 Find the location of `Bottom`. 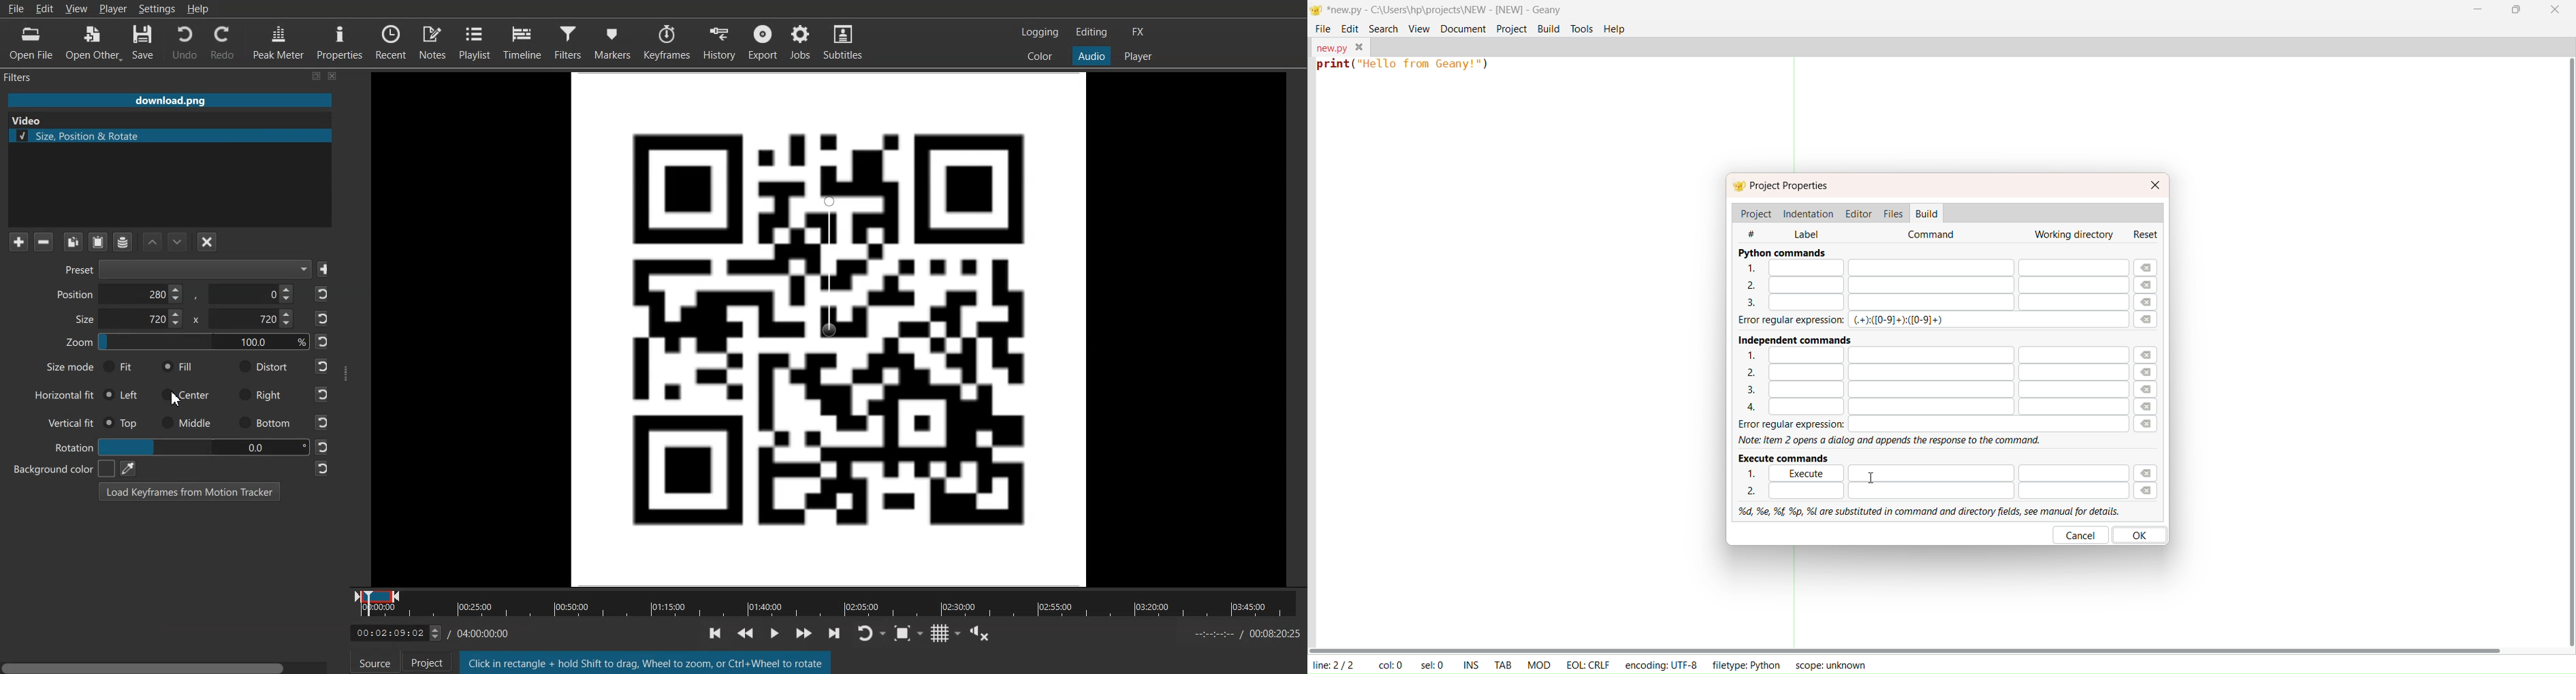

Bottom is located at coordinates (264, 423).